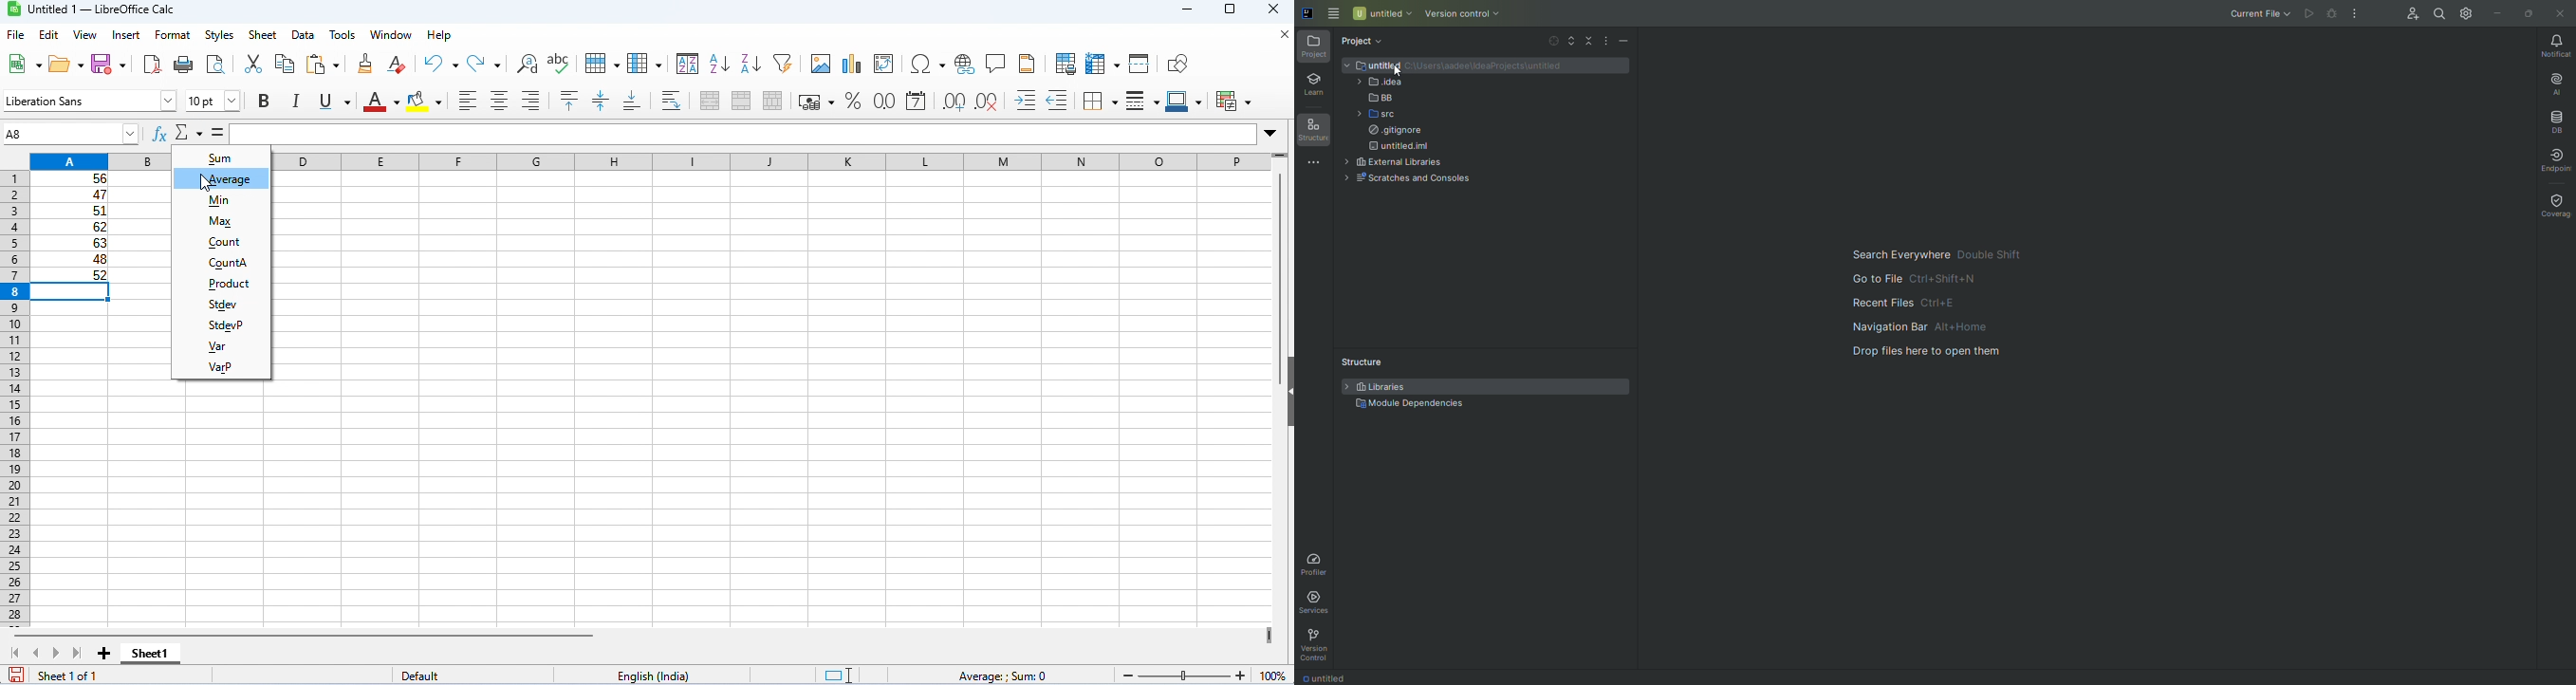  I want to click on Hide, so click(1625, 41).